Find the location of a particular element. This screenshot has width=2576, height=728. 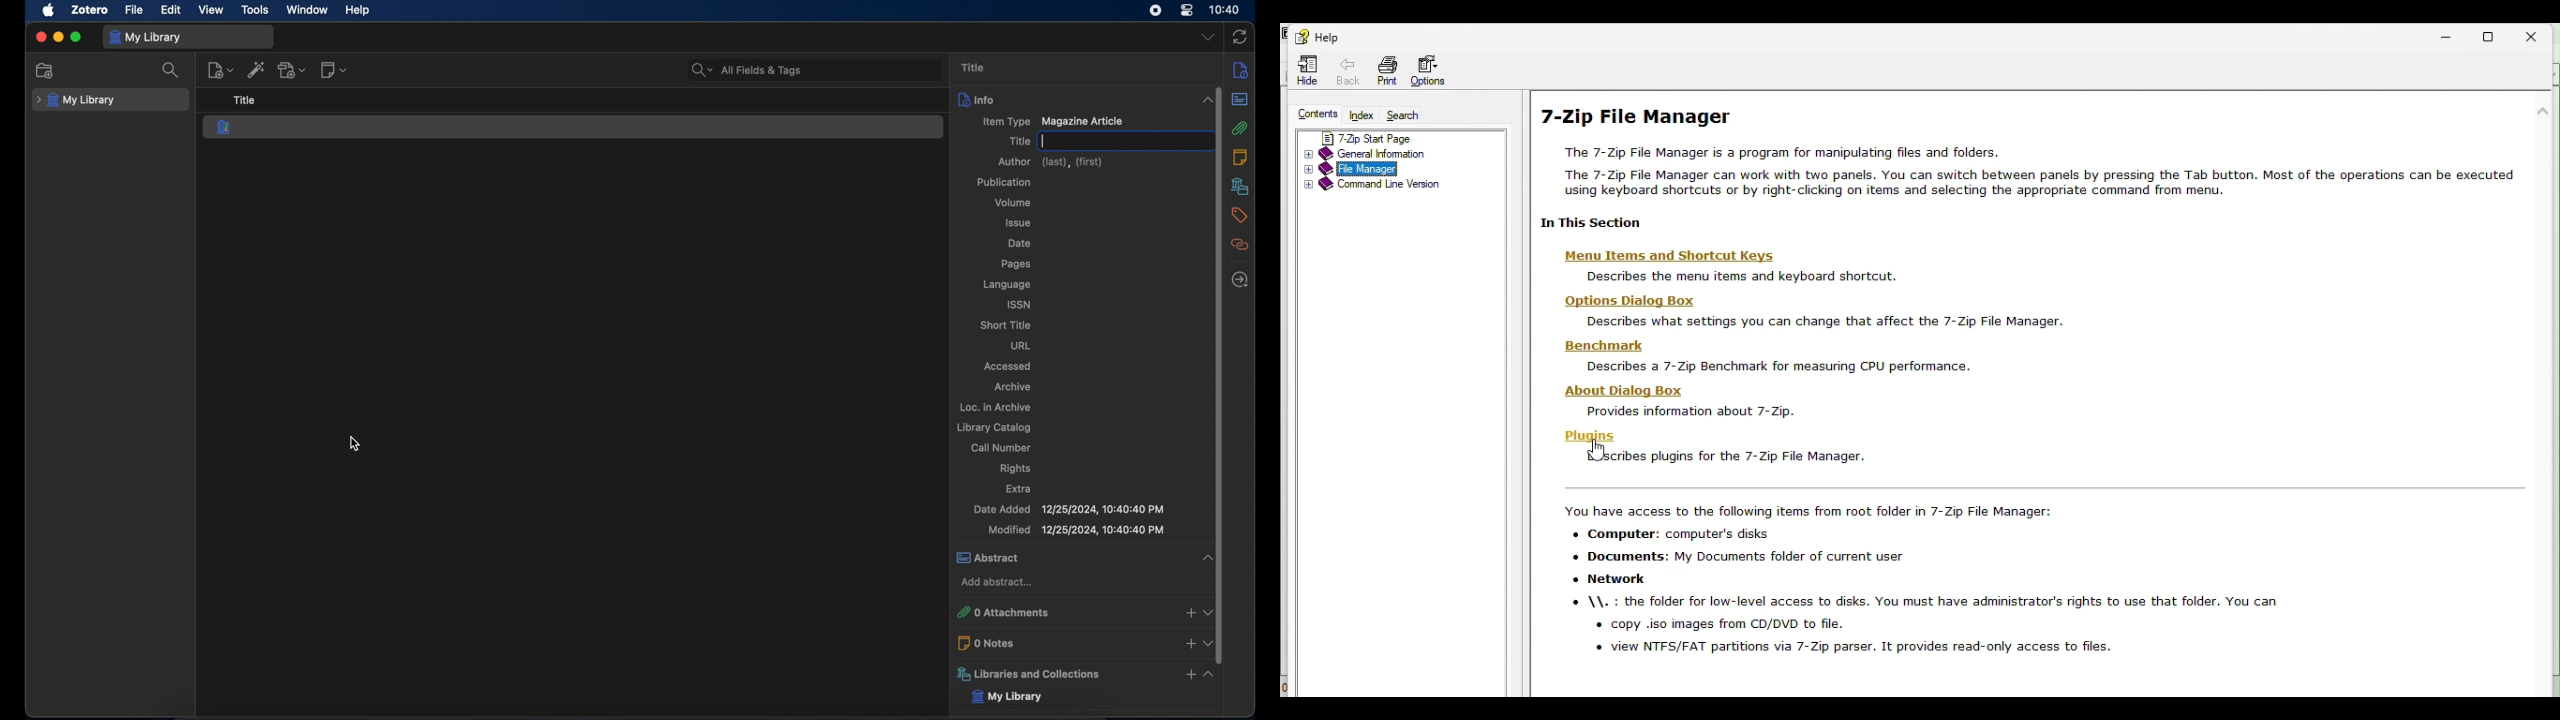

accessed is located at coordinates (1009, 366).